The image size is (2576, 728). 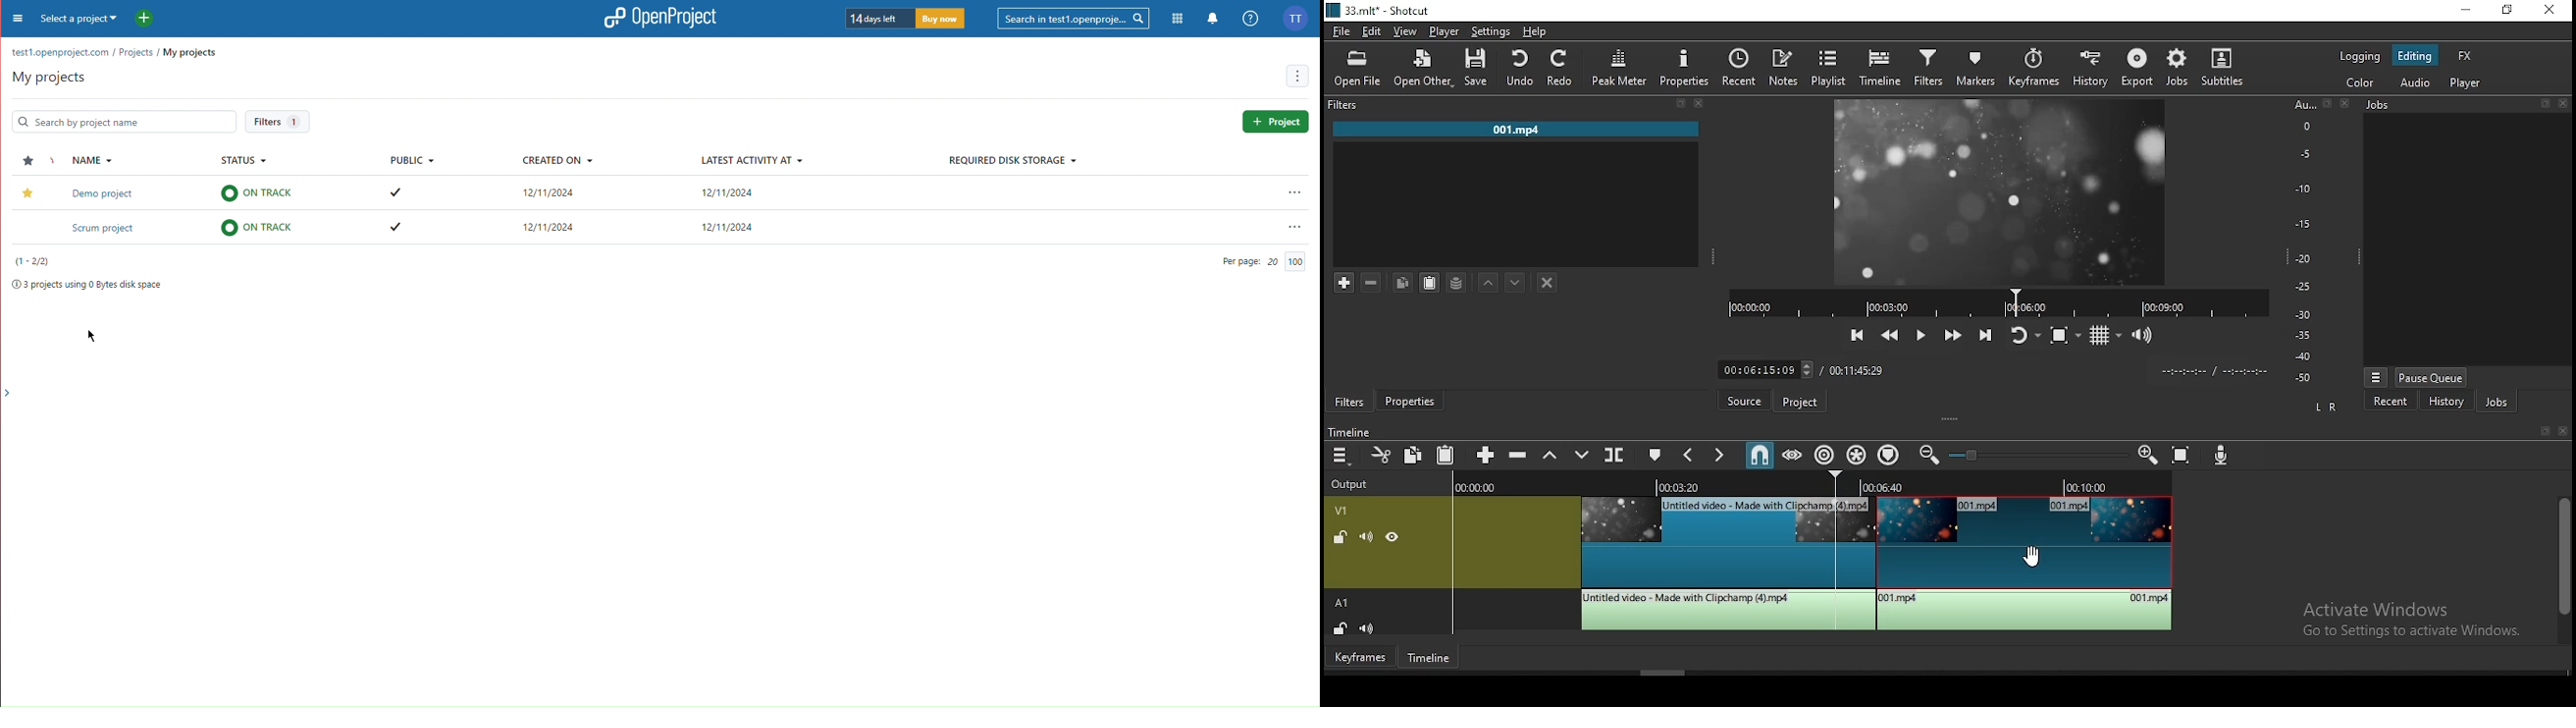 What do you see at coordinates (1075, 17) in the screenshot?
I see `Search War` at bounding box center [1075, 17].